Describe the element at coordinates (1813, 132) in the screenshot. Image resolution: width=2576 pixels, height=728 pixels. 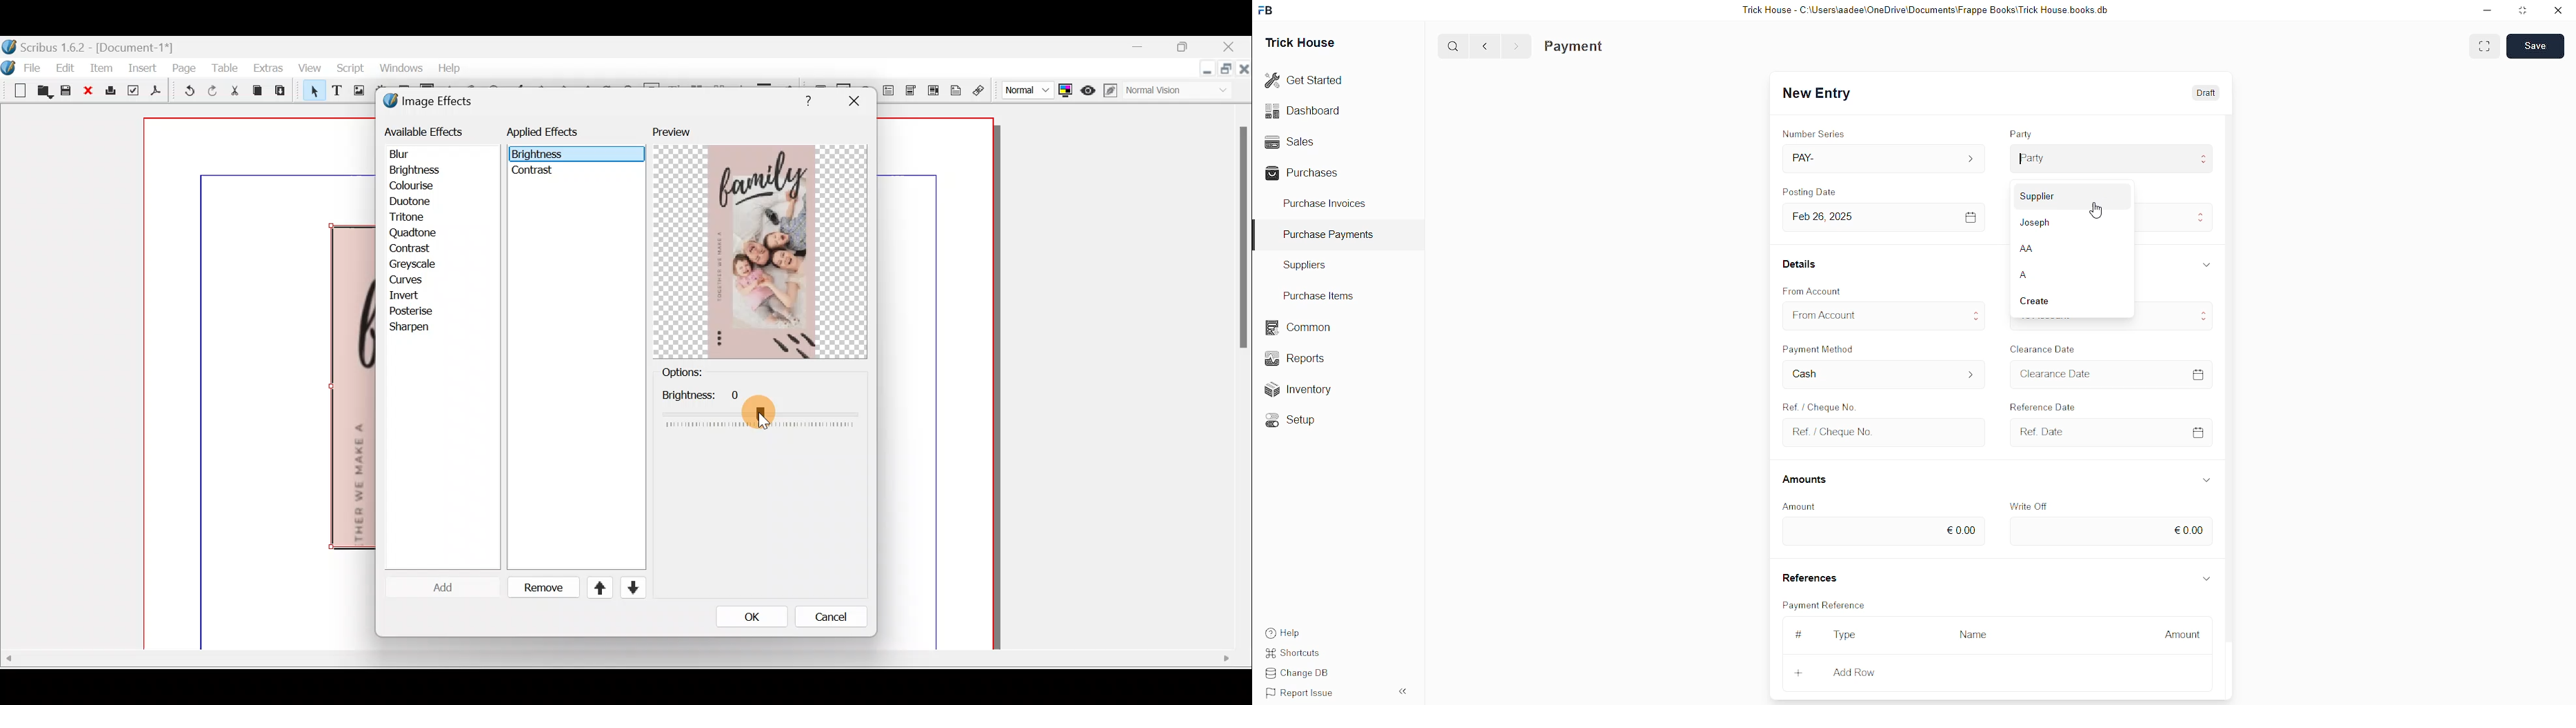
I see `Number Series` at that location.